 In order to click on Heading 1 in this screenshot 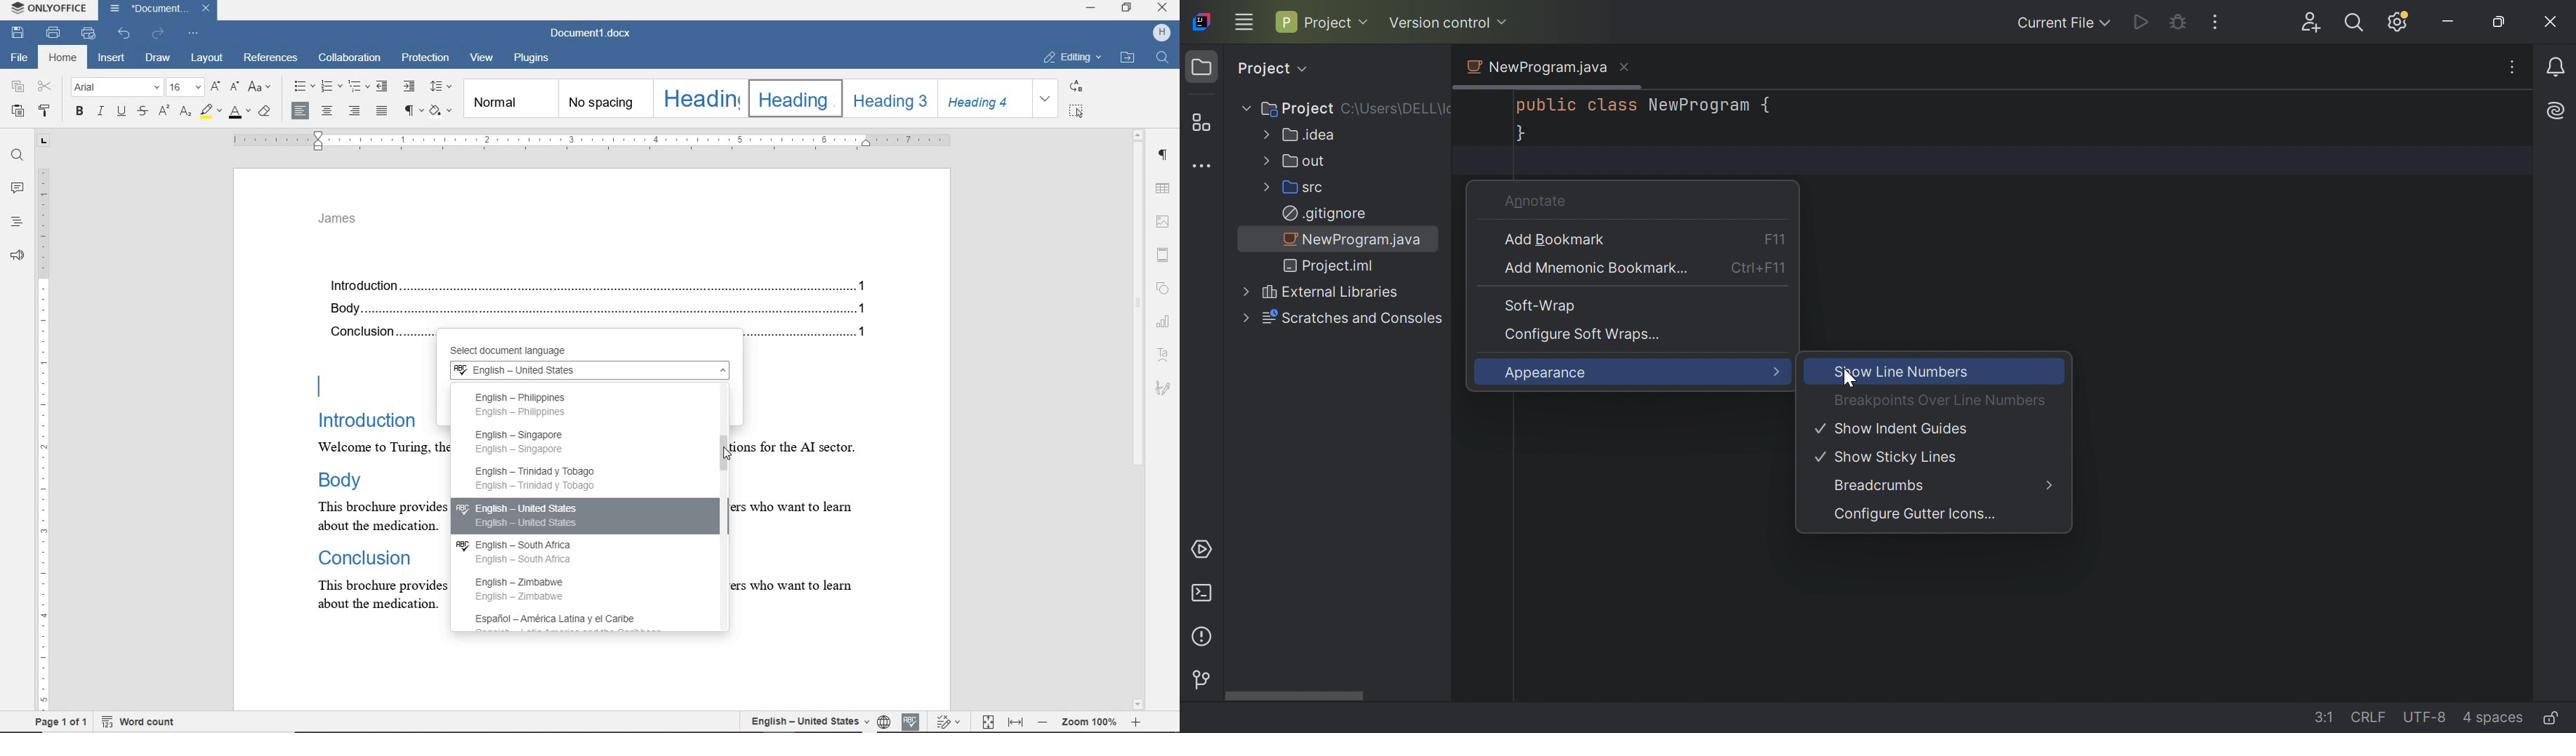, I will do `click(699, 98)`.